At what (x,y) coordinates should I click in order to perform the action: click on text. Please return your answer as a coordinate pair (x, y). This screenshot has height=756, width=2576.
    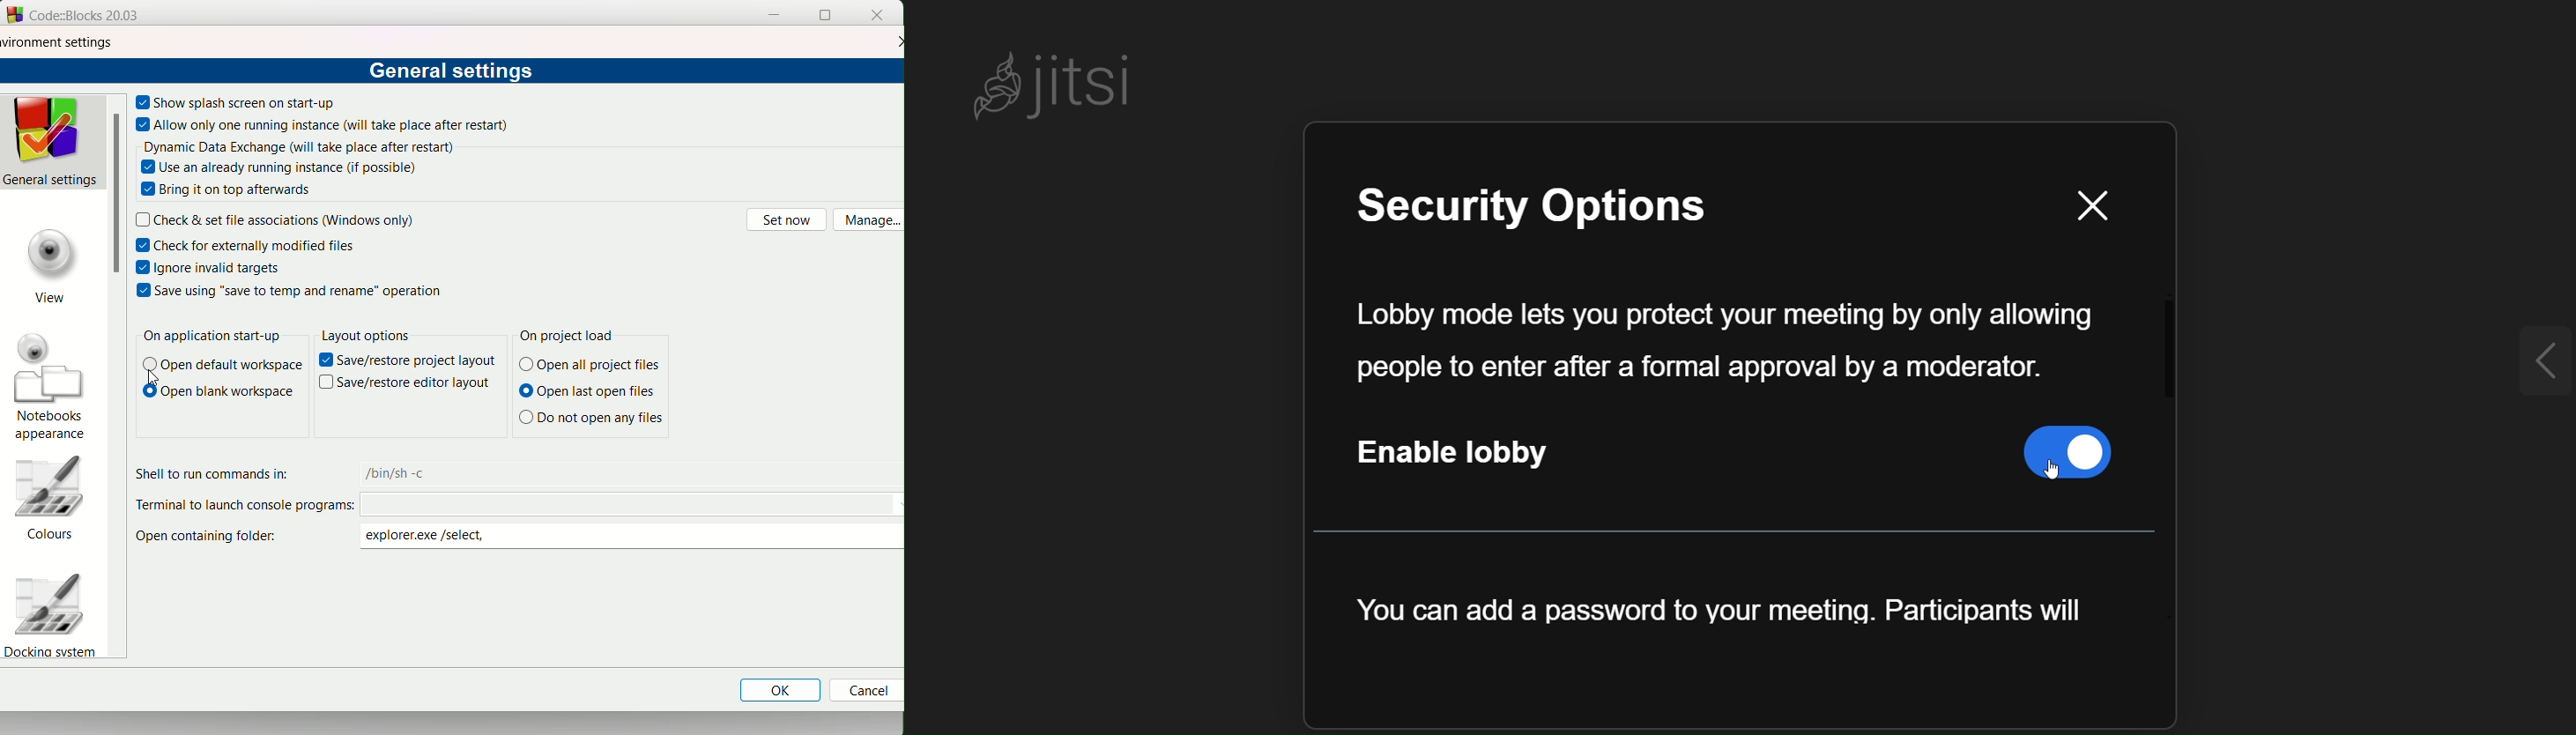
    Looking at the image, I should click on (569, 335).